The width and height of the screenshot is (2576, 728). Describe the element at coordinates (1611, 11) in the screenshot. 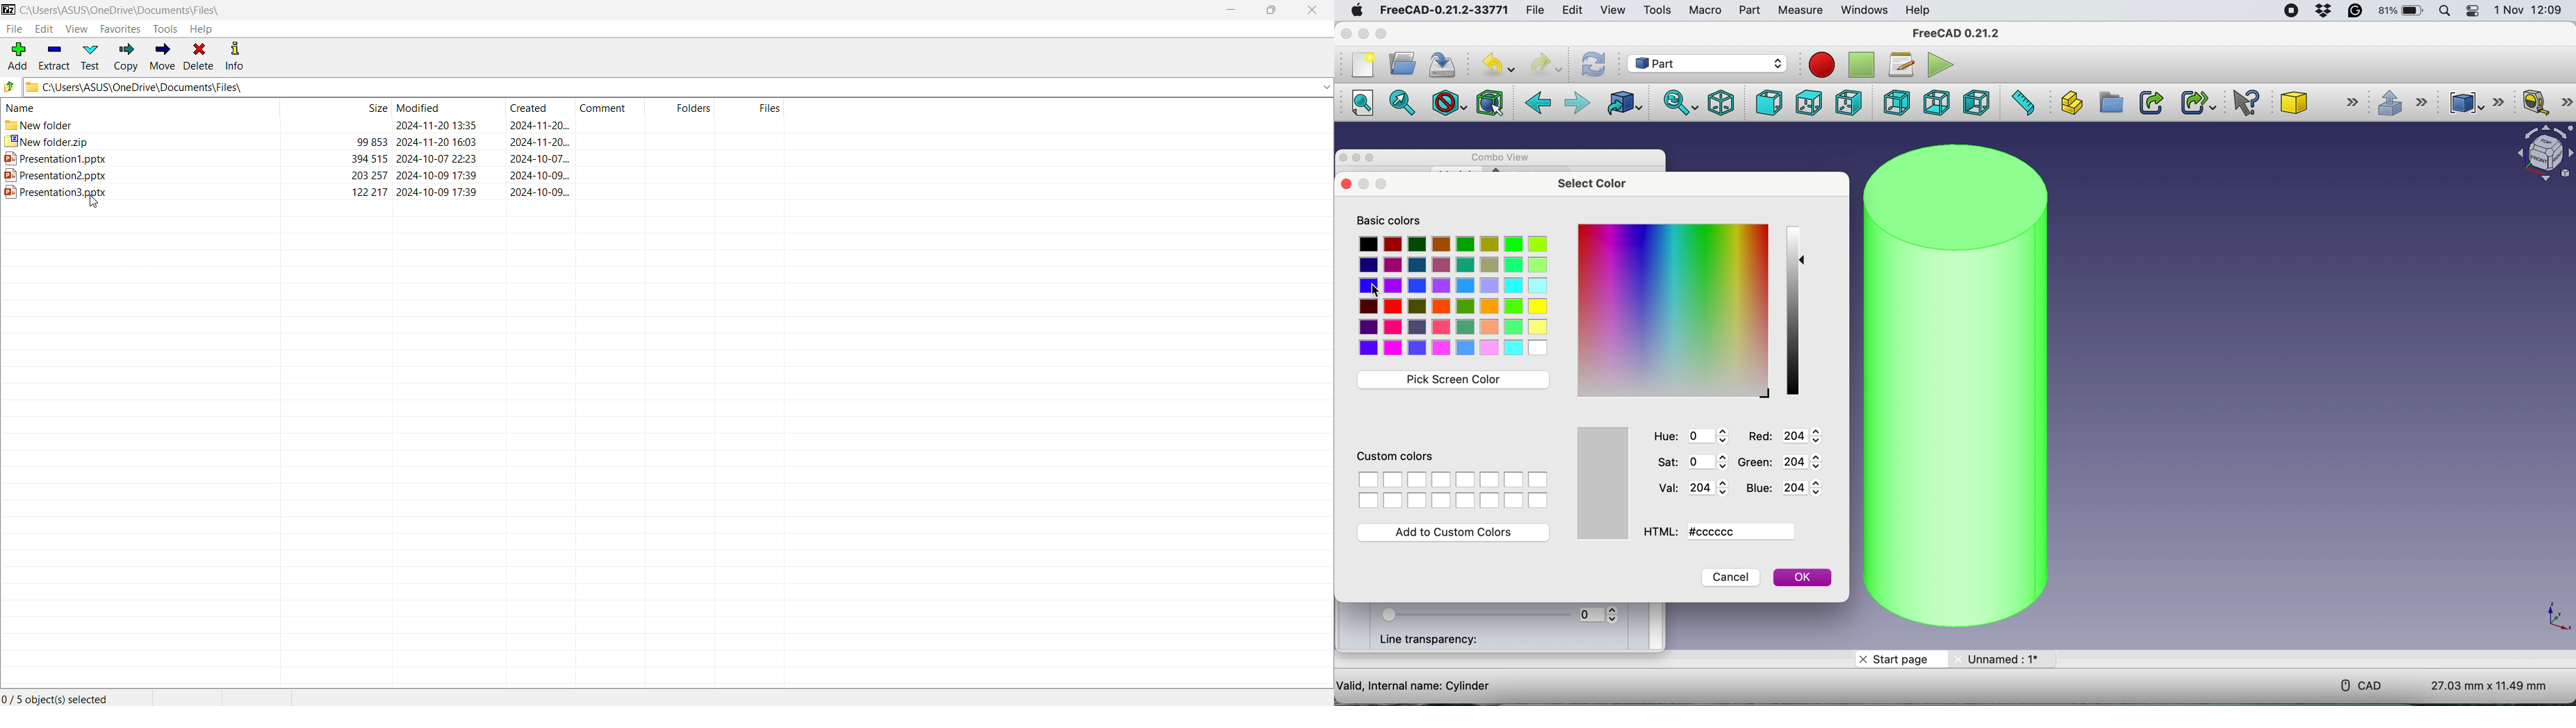

I see `view` at that location.